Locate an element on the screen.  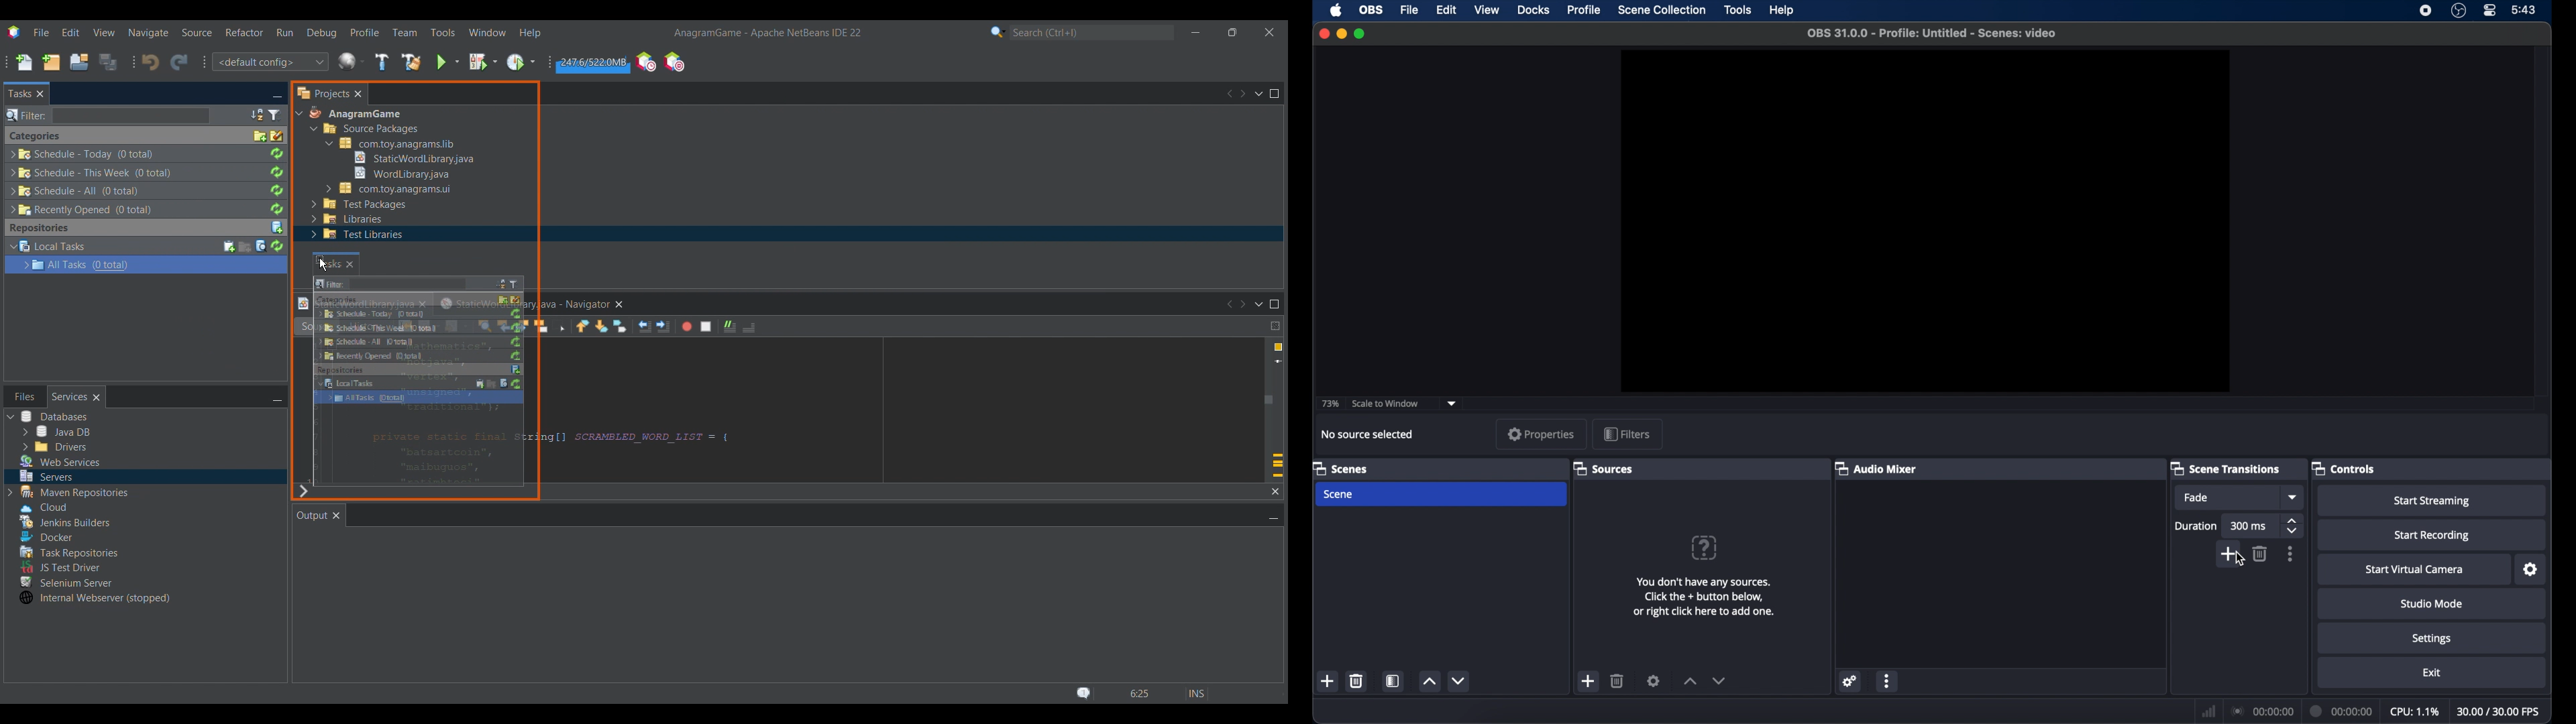
Close is located at coordinates (1275, 492).